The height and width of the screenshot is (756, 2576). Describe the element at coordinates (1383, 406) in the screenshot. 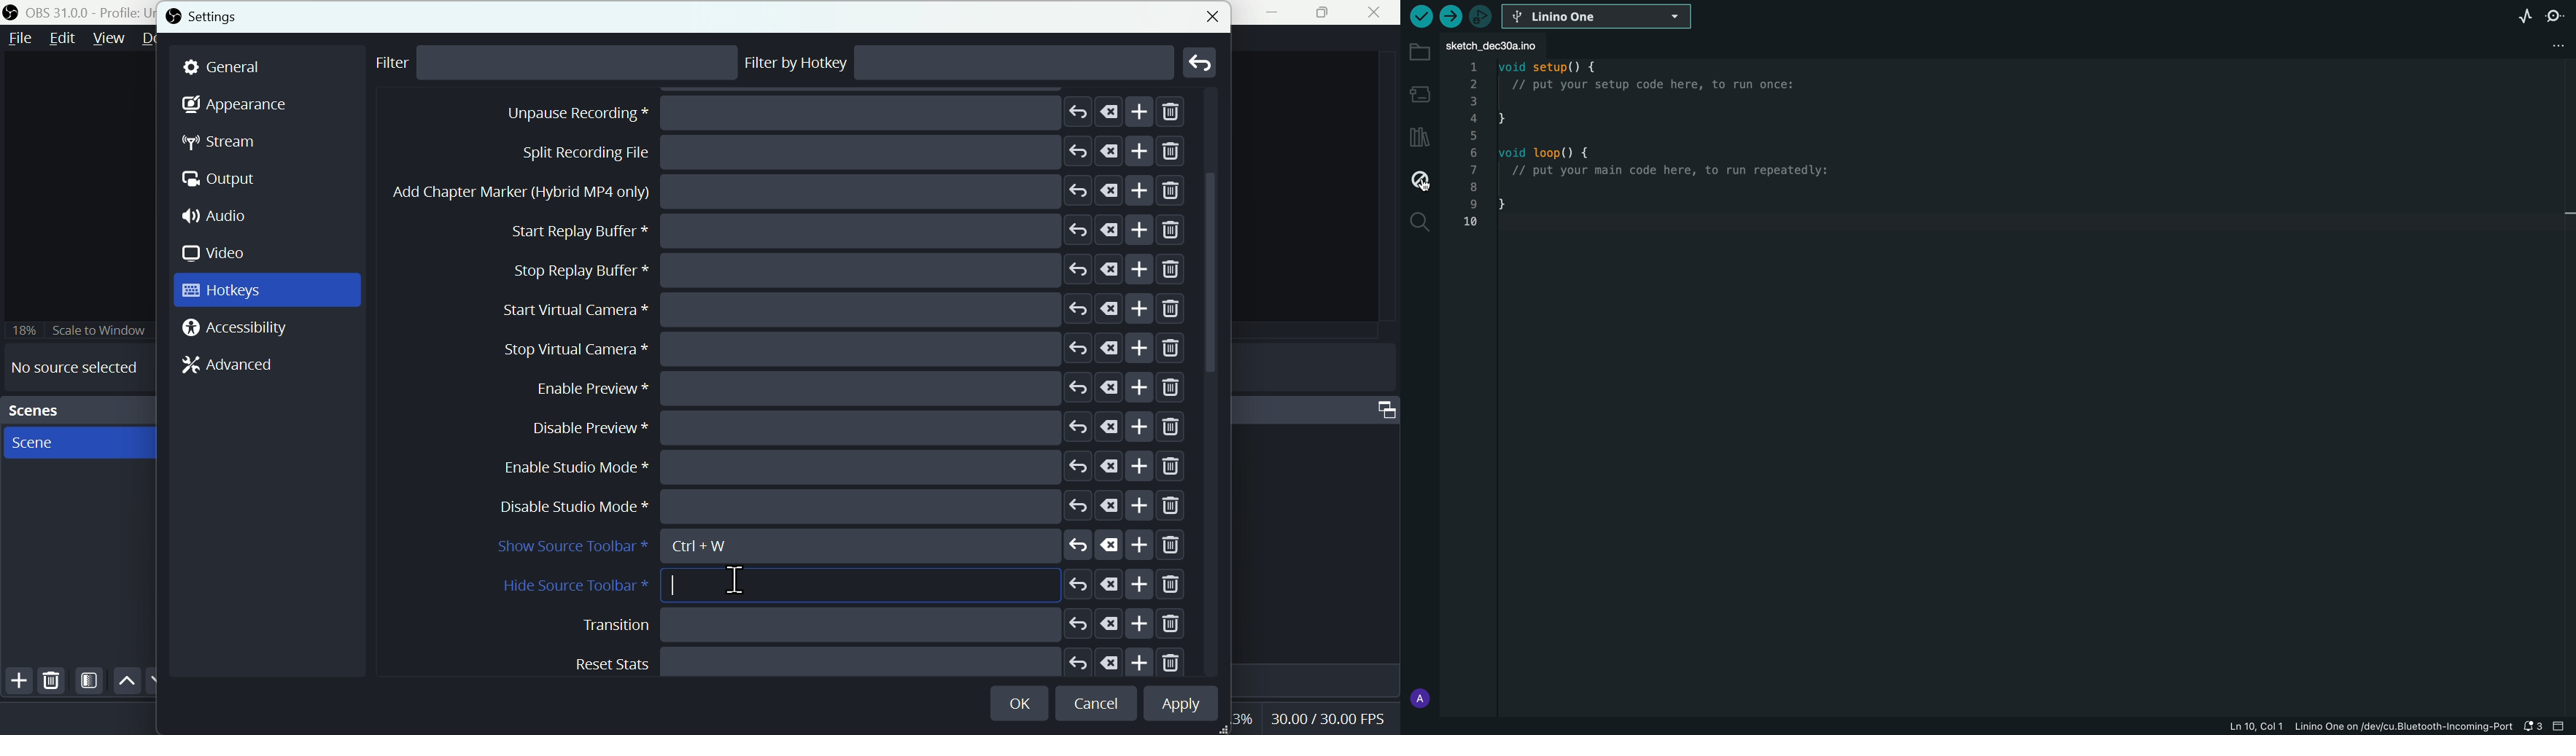

I see `Audio mixer` at that location.